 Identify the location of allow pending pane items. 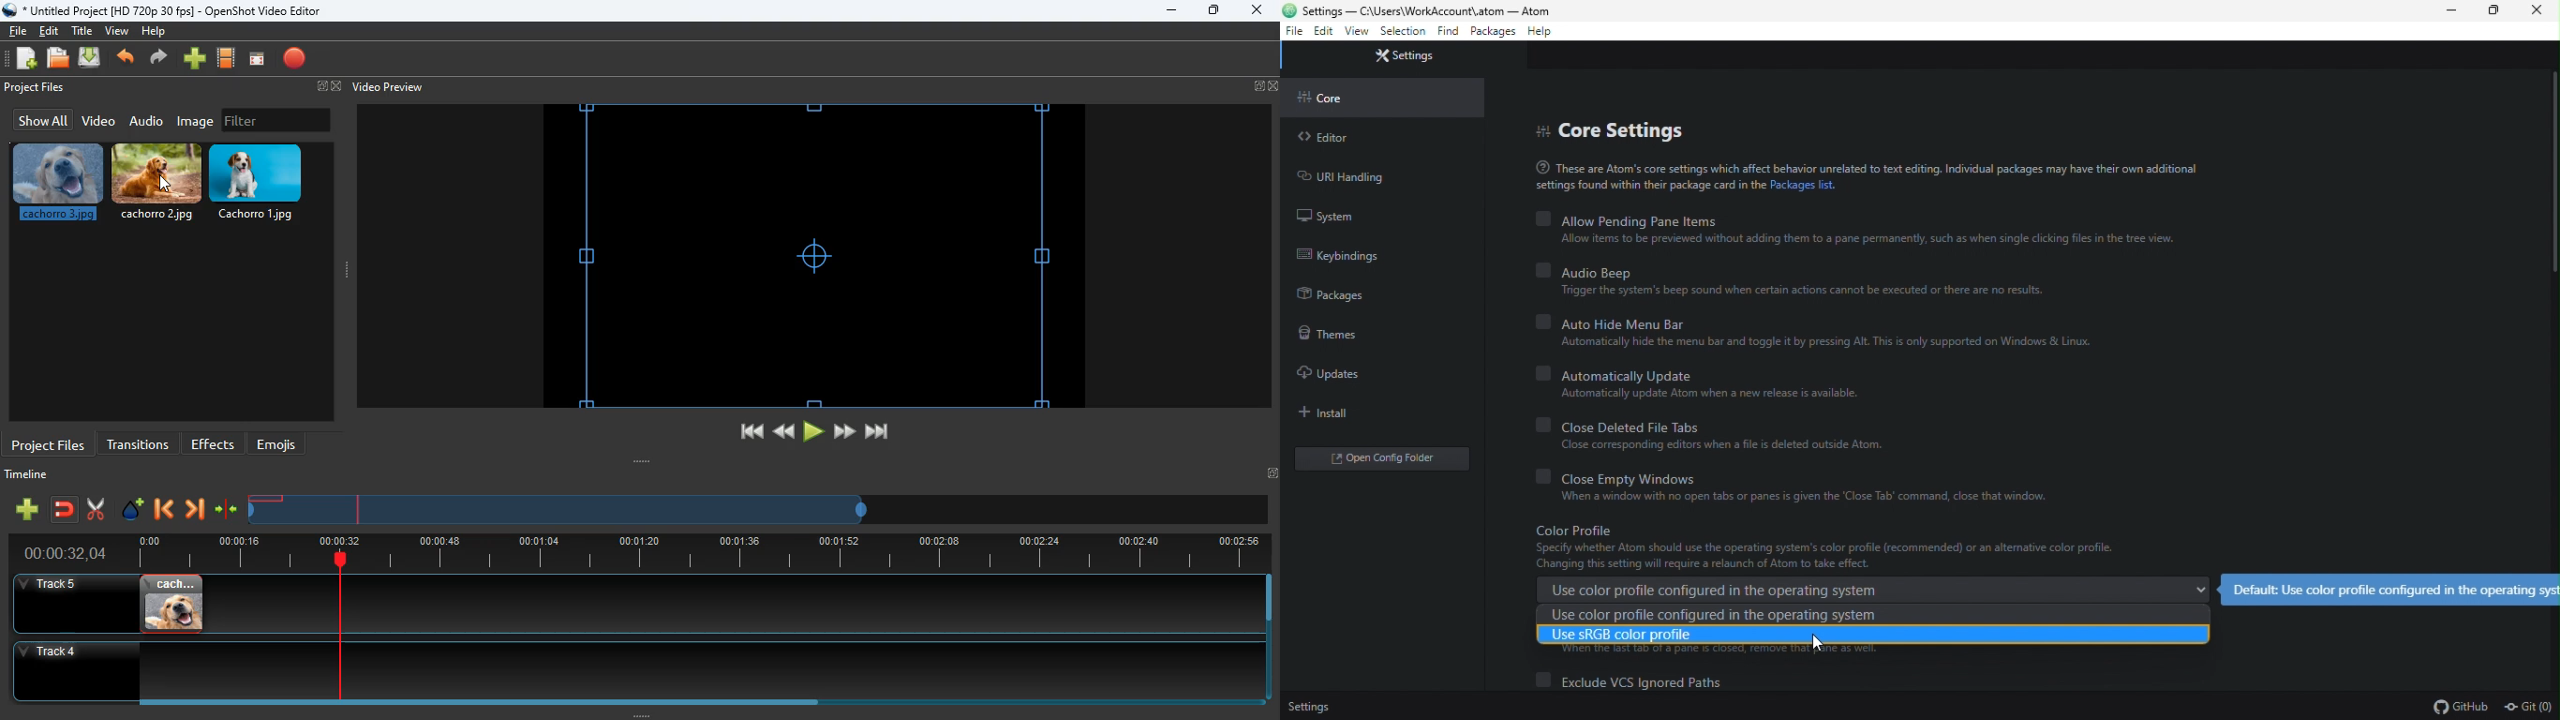
(1855, 229).